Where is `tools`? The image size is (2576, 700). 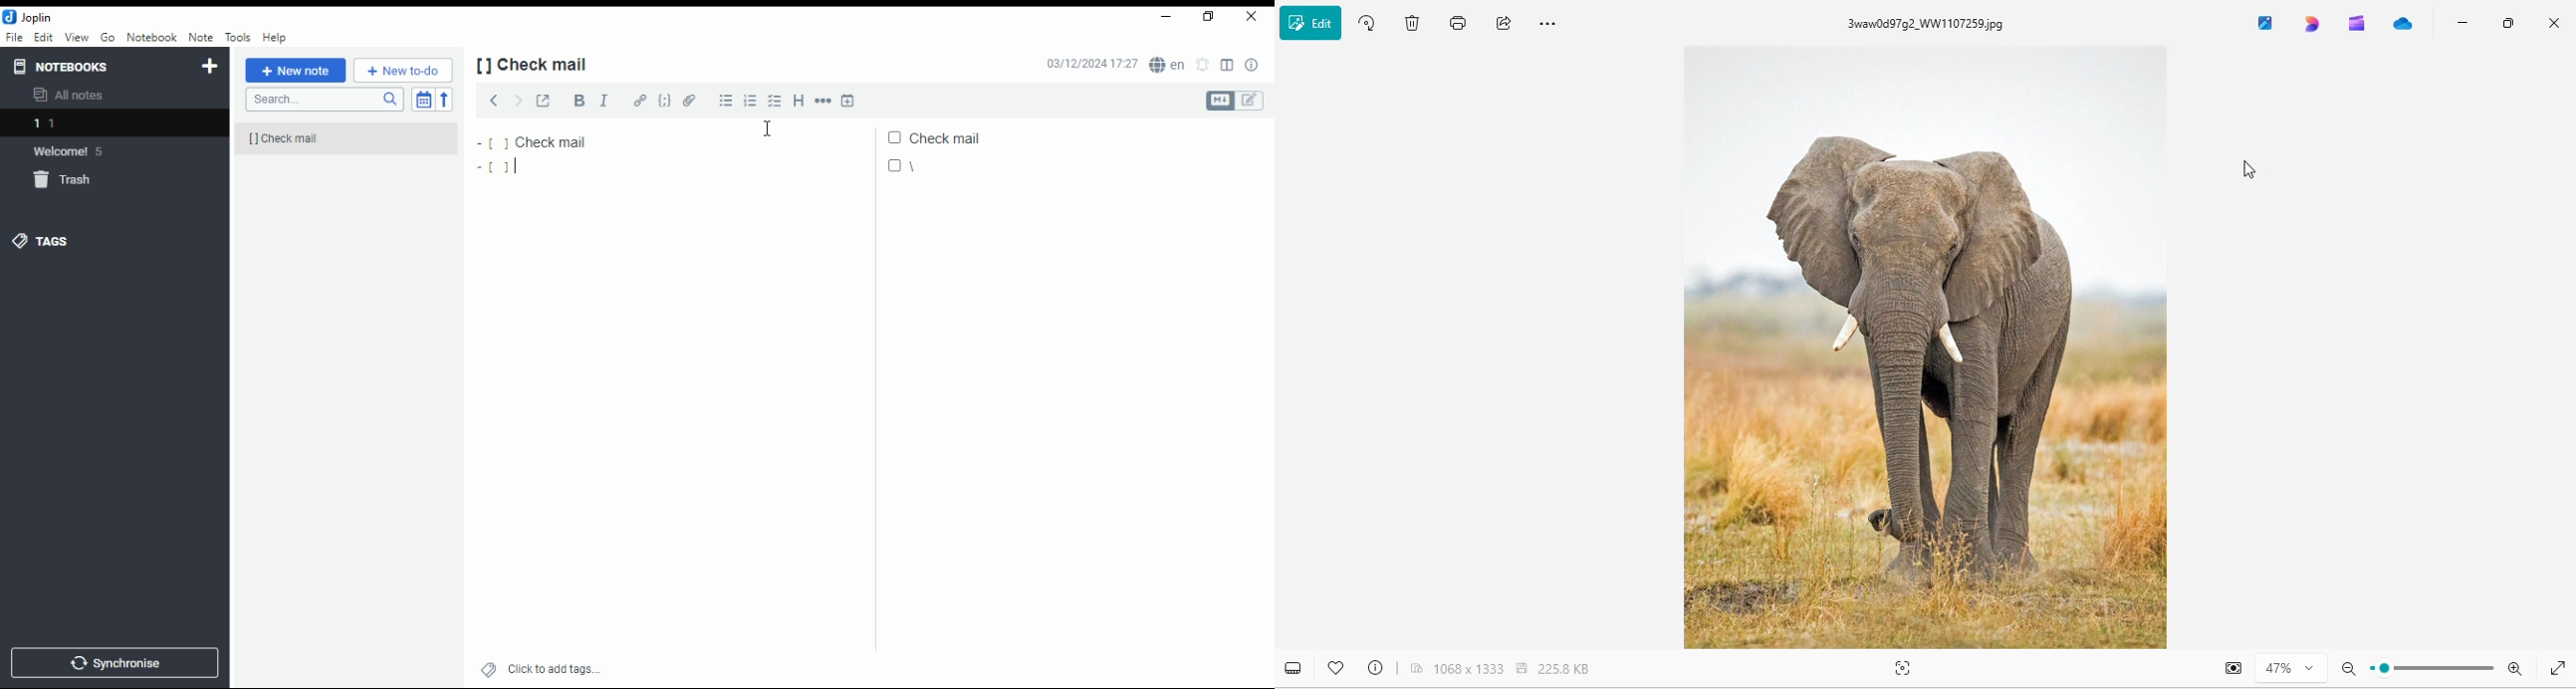
tools is located at coordinates (239, 38).